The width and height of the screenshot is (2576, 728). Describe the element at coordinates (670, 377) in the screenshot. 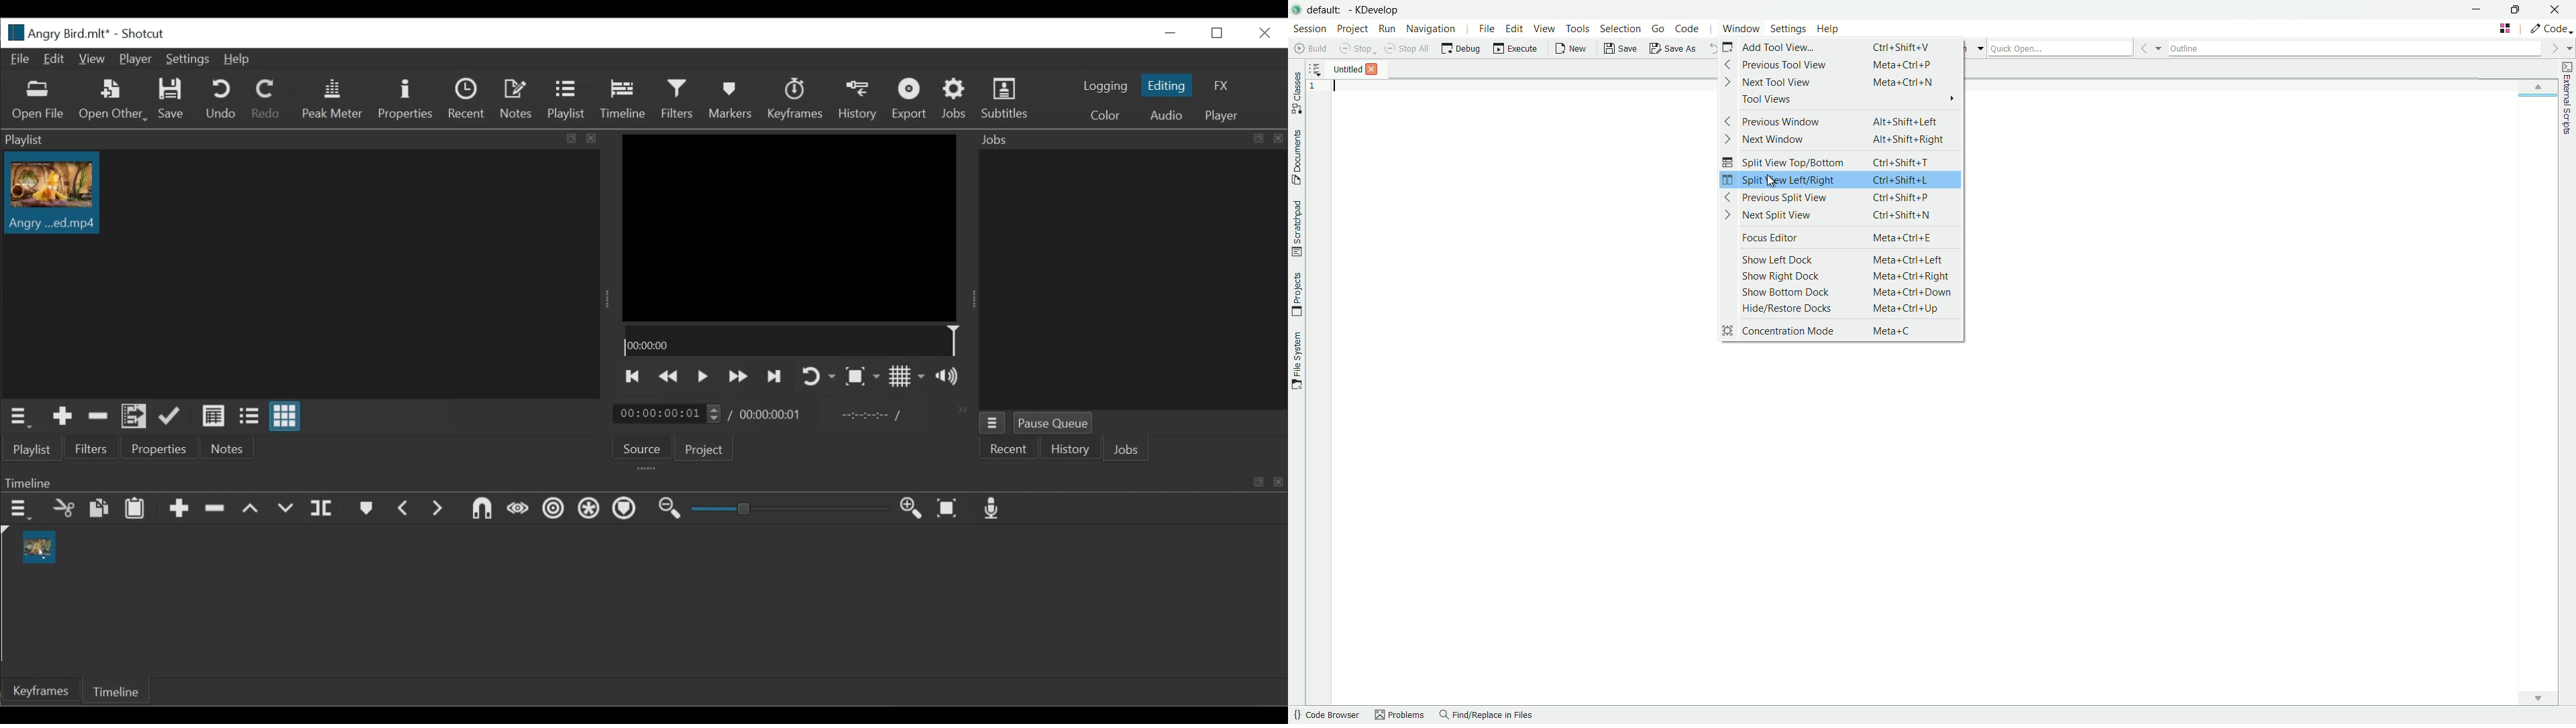

I see `Play quickly backward` at that location.